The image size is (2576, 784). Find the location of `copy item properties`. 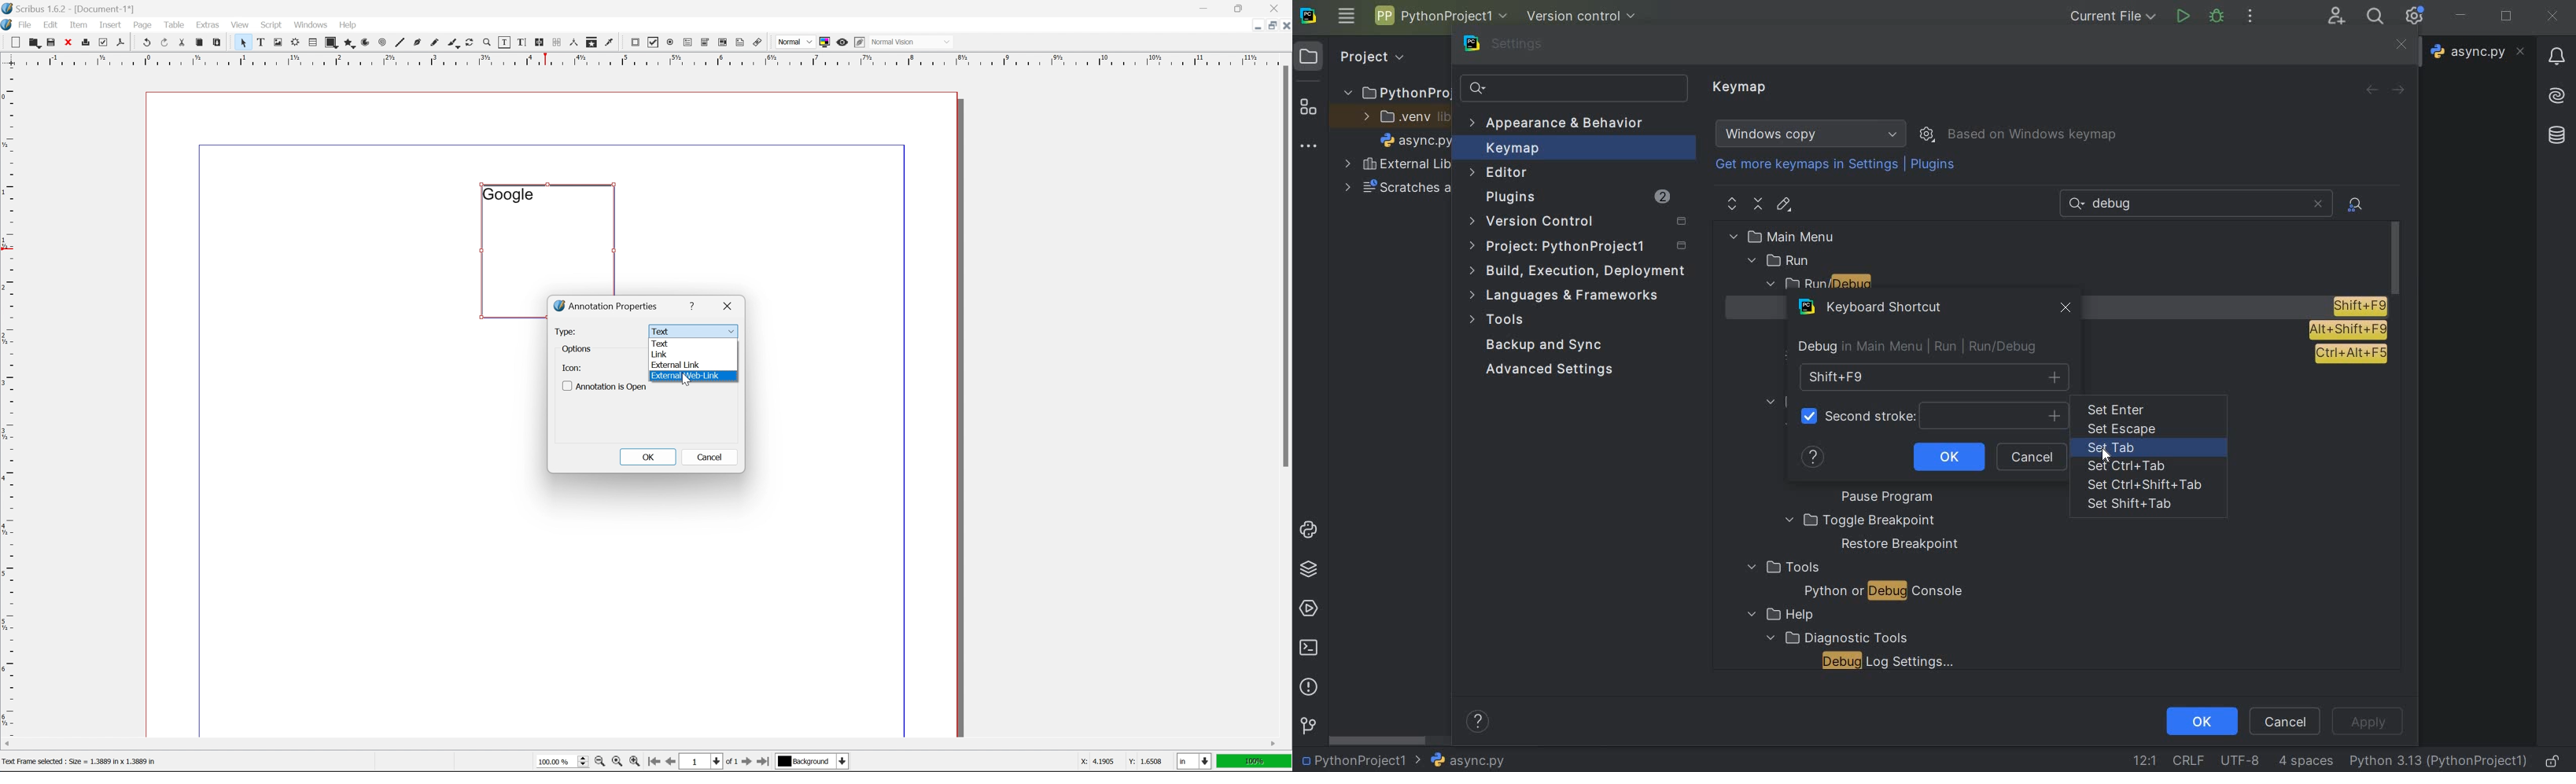

copy item properties is located at coordinates (592, 42).